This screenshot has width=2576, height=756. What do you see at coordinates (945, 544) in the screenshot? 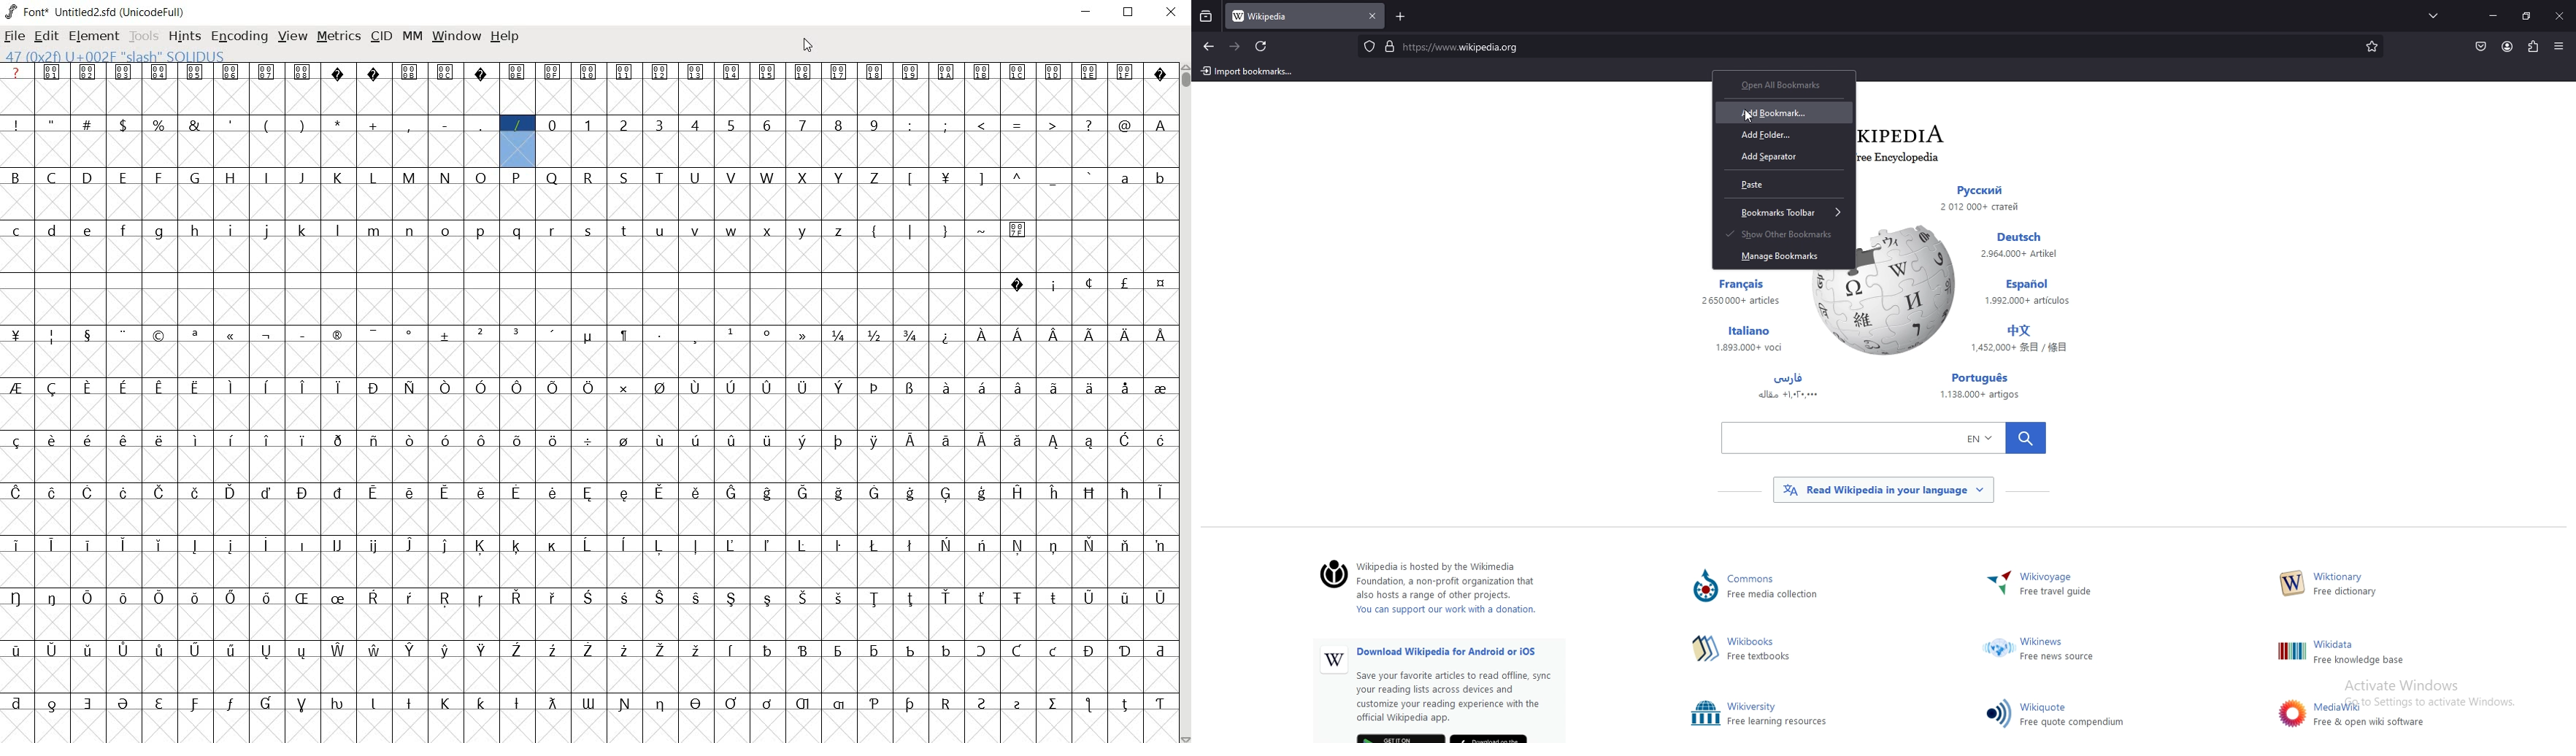
I see `glyph` at bounding box center [945, 544].